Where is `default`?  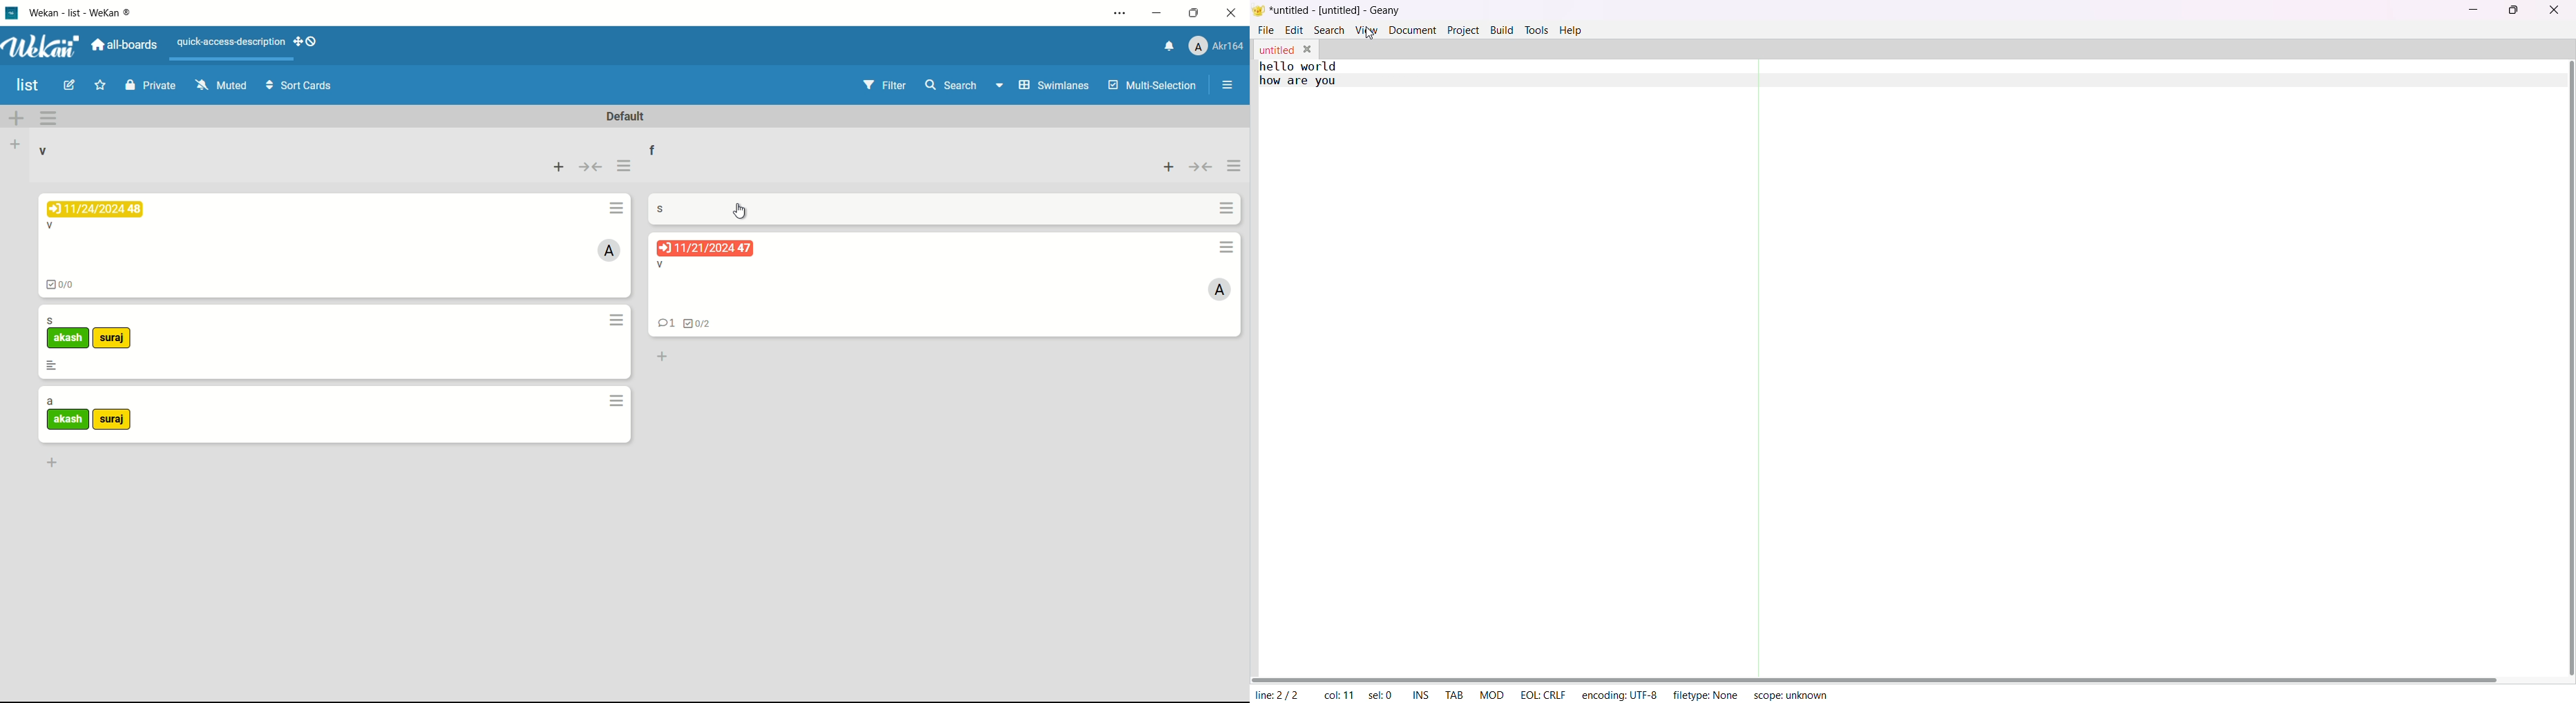 default is located at coordinates (627, 117).